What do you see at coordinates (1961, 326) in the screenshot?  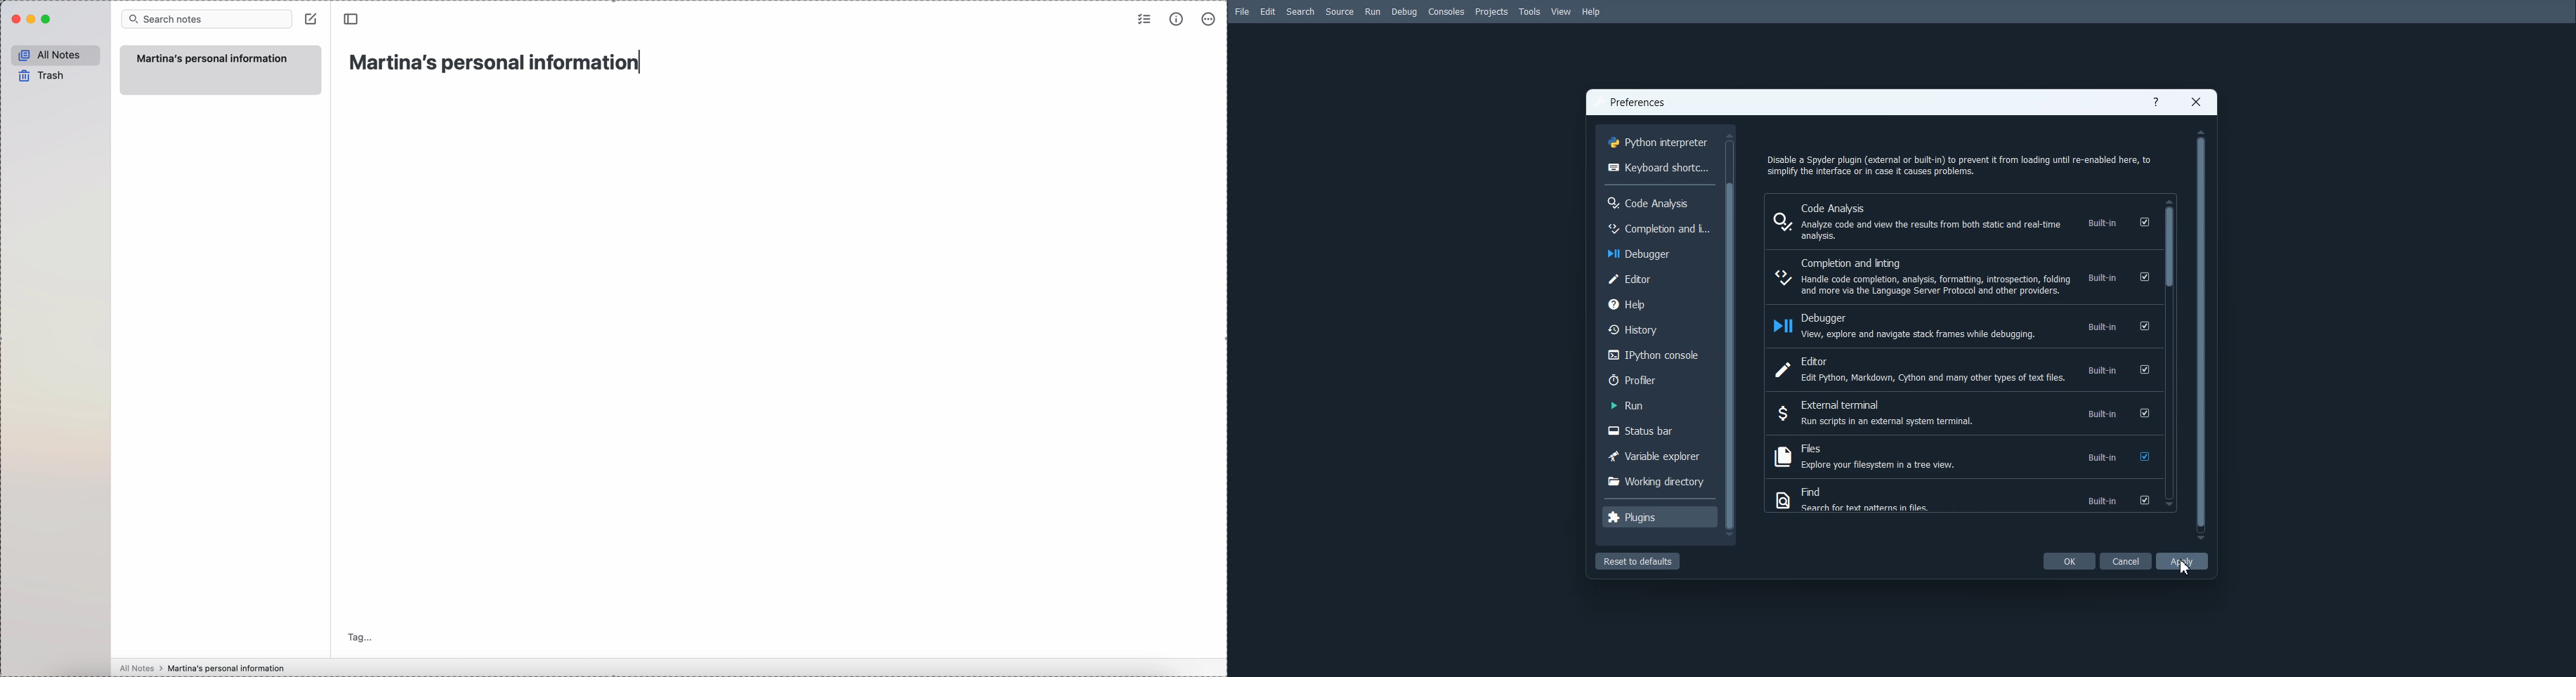 I see `Debugger` at bounding box center [1961, 326].